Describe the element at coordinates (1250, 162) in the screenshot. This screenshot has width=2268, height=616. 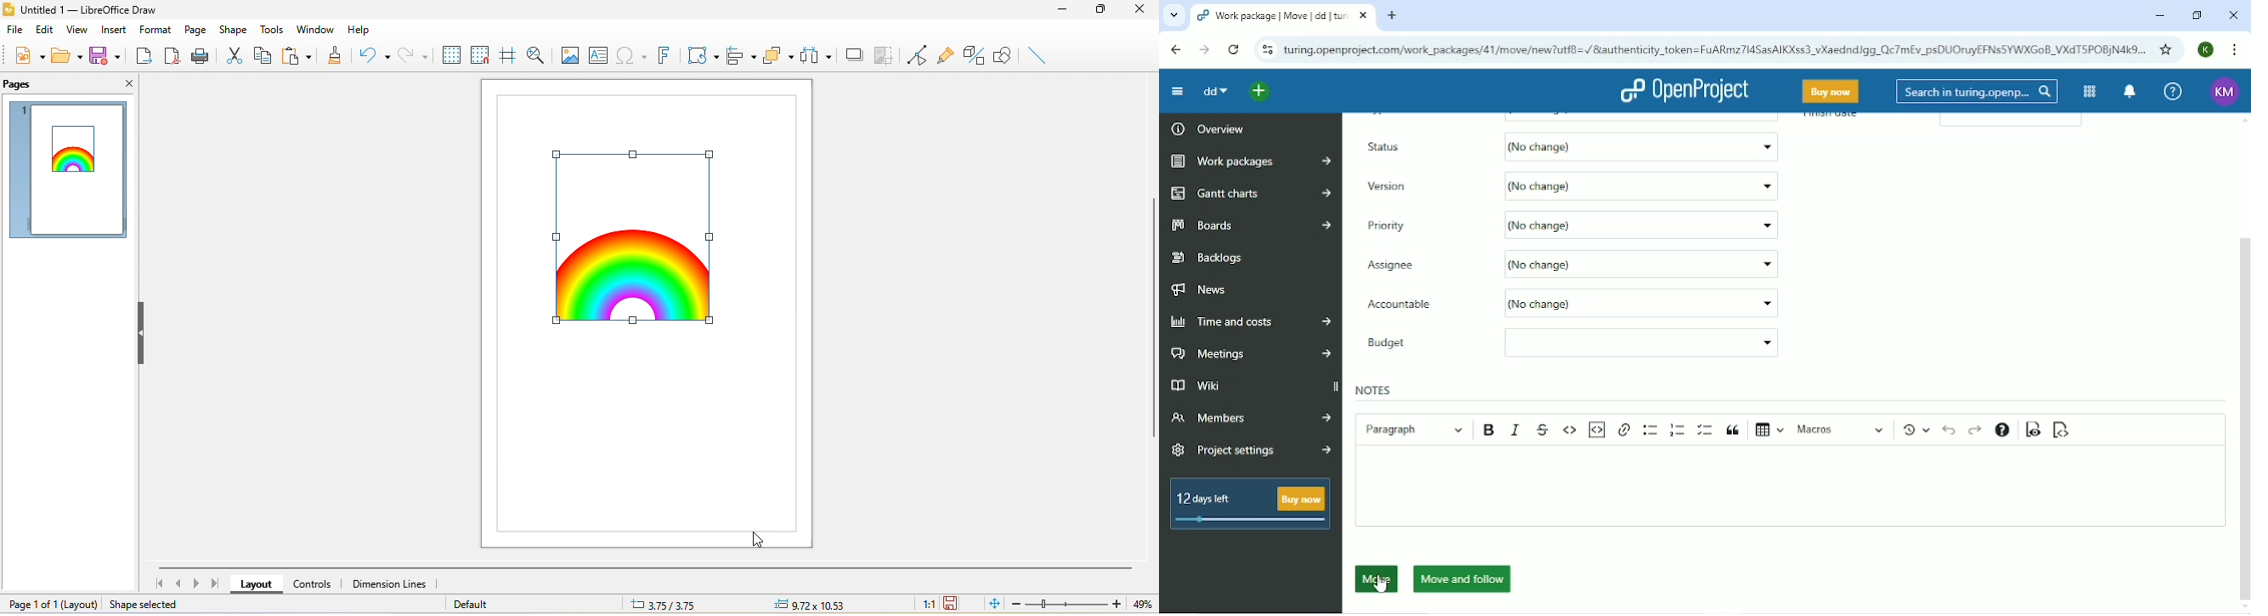
I see `Work packages` at that location.